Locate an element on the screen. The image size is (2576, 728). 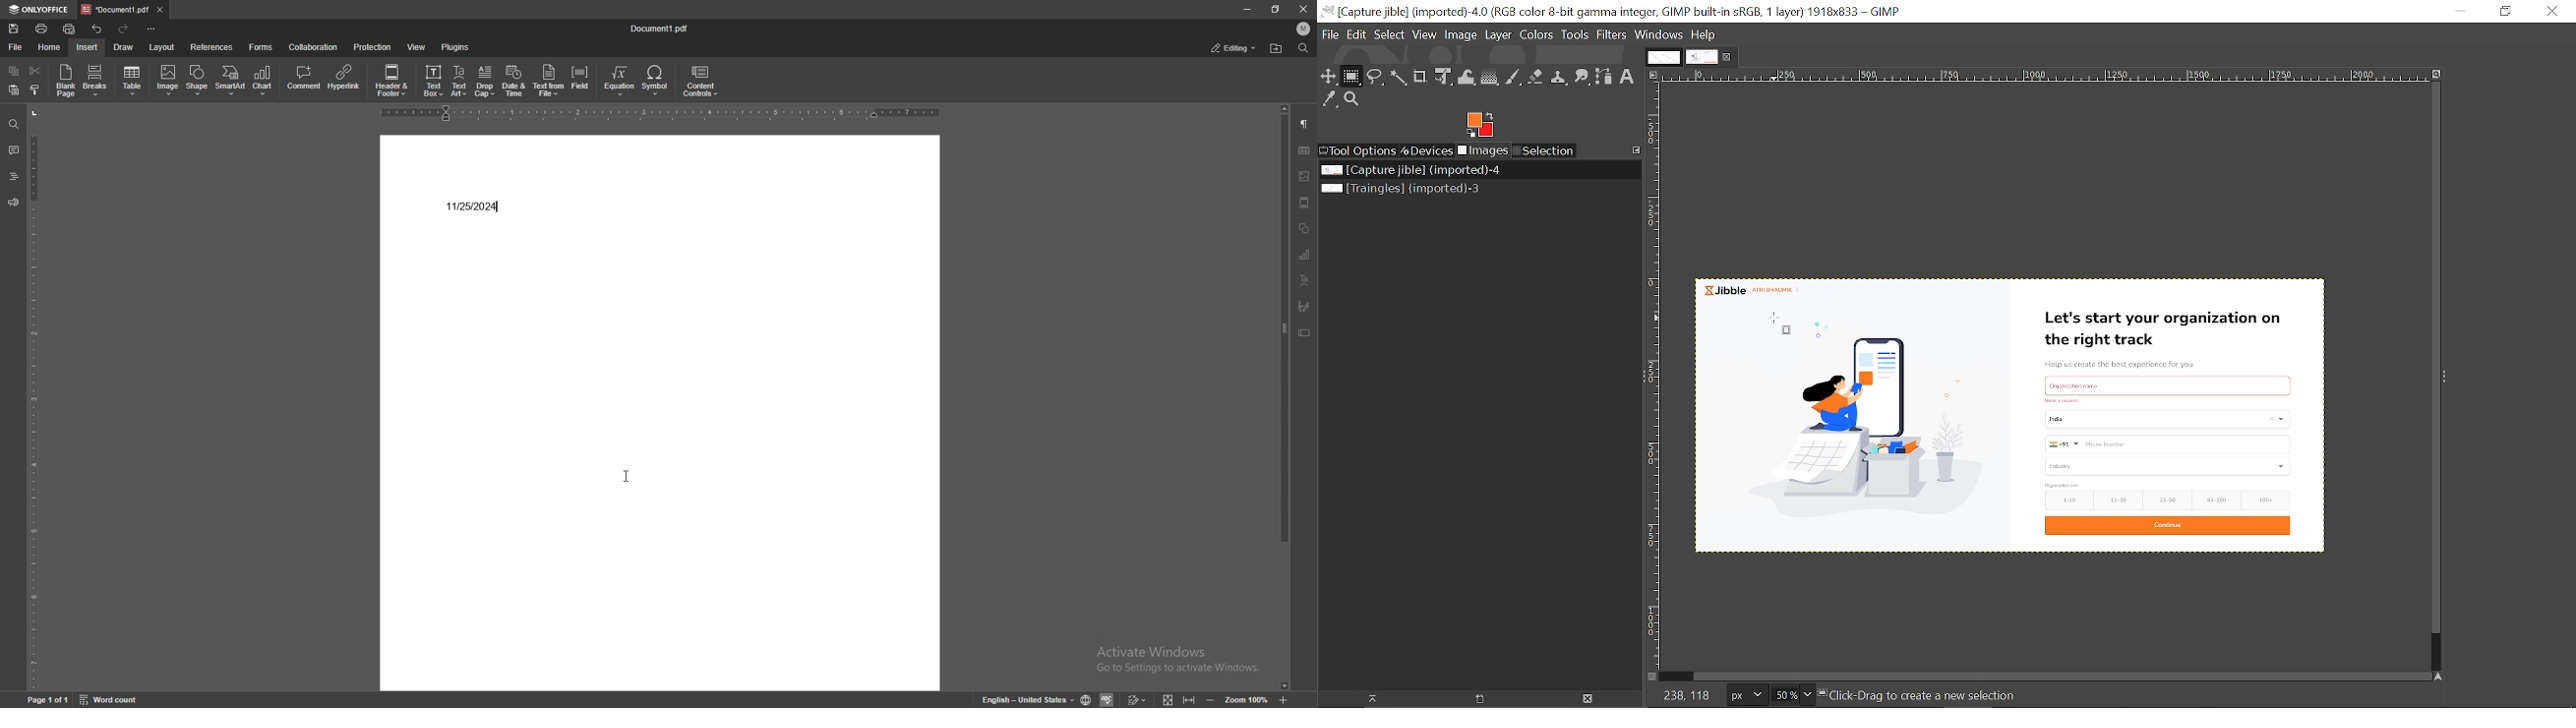
field is located at coordinates (580, 80).